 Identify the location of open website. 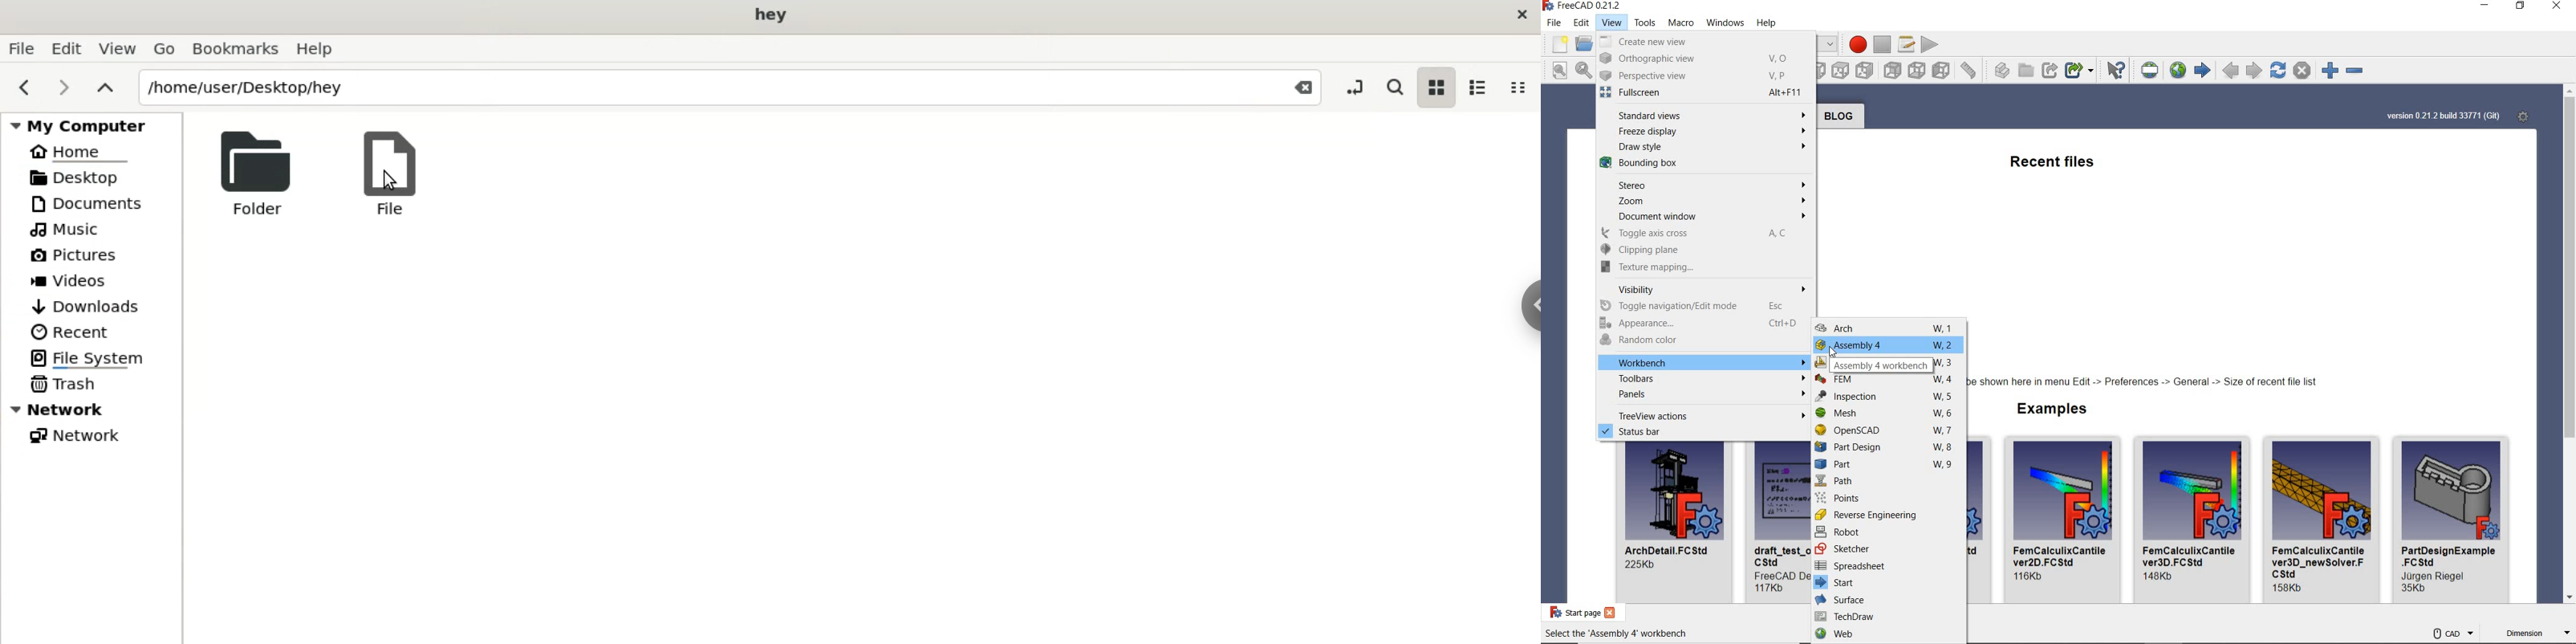
(2178, 70).